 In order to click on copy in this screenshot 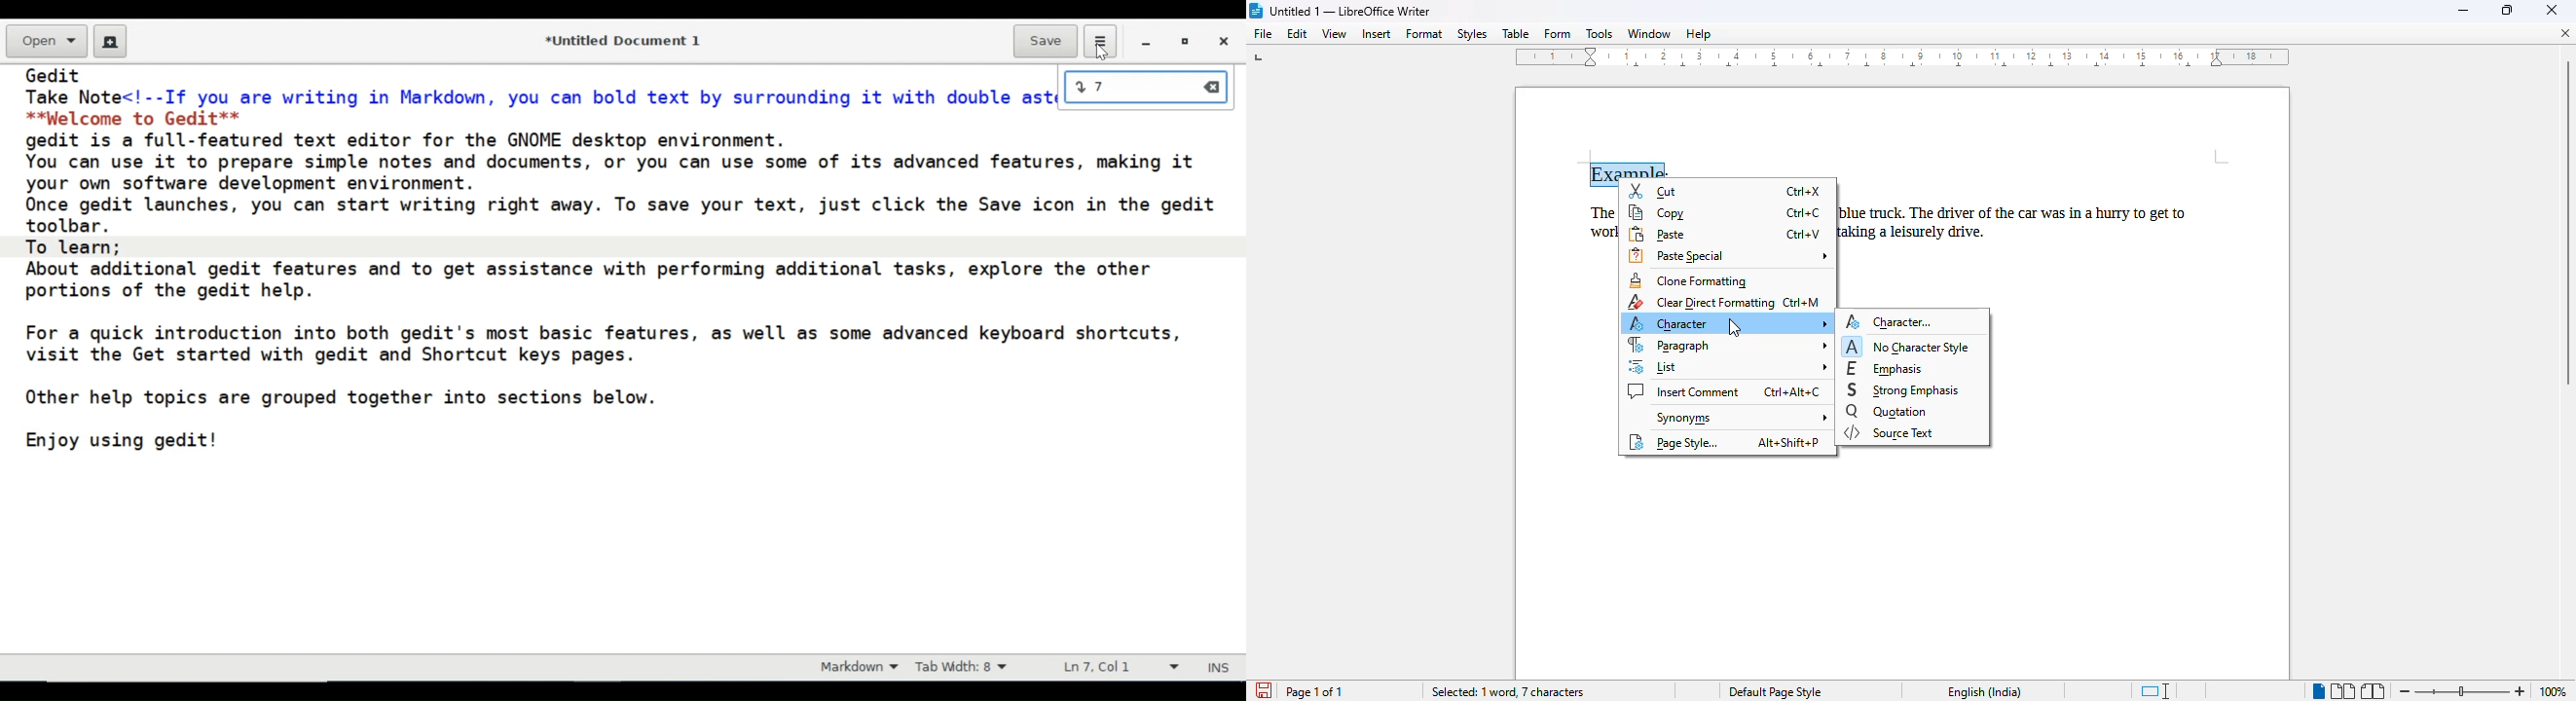, I will do `click(1657, 213)`.